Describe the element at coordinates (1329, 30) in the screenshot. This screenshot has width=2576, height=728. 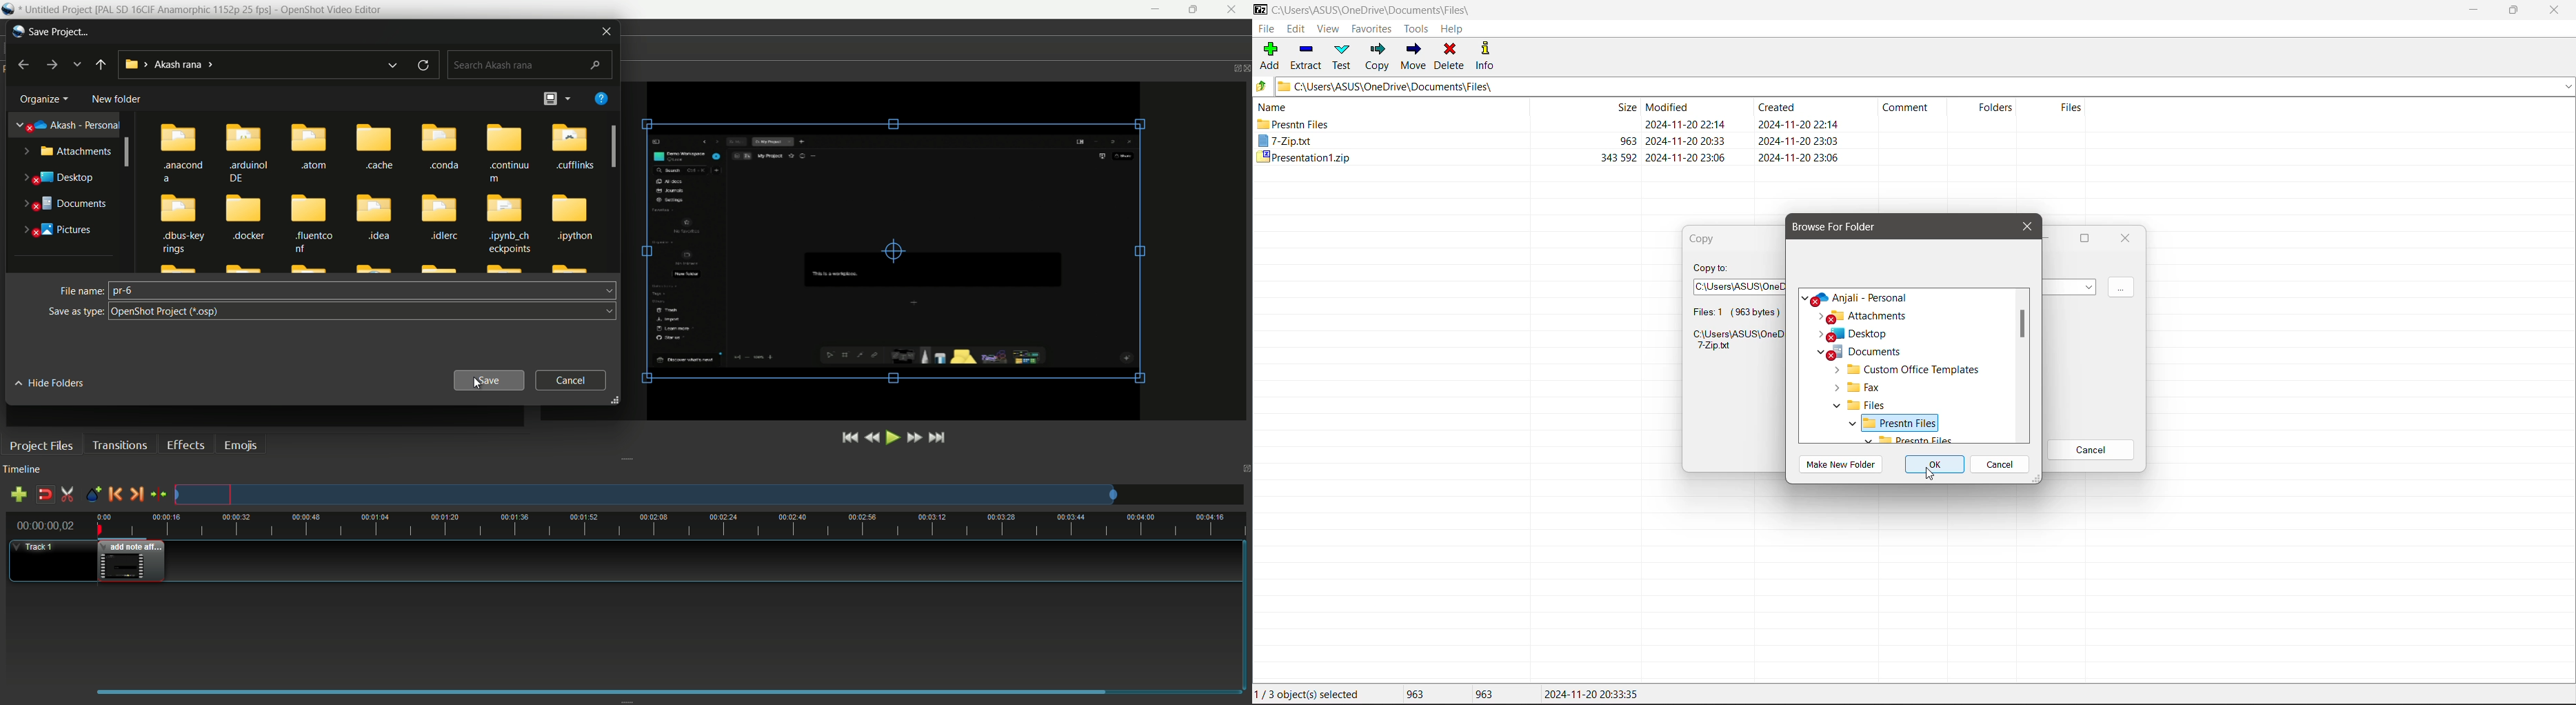
I see `View` at that location.